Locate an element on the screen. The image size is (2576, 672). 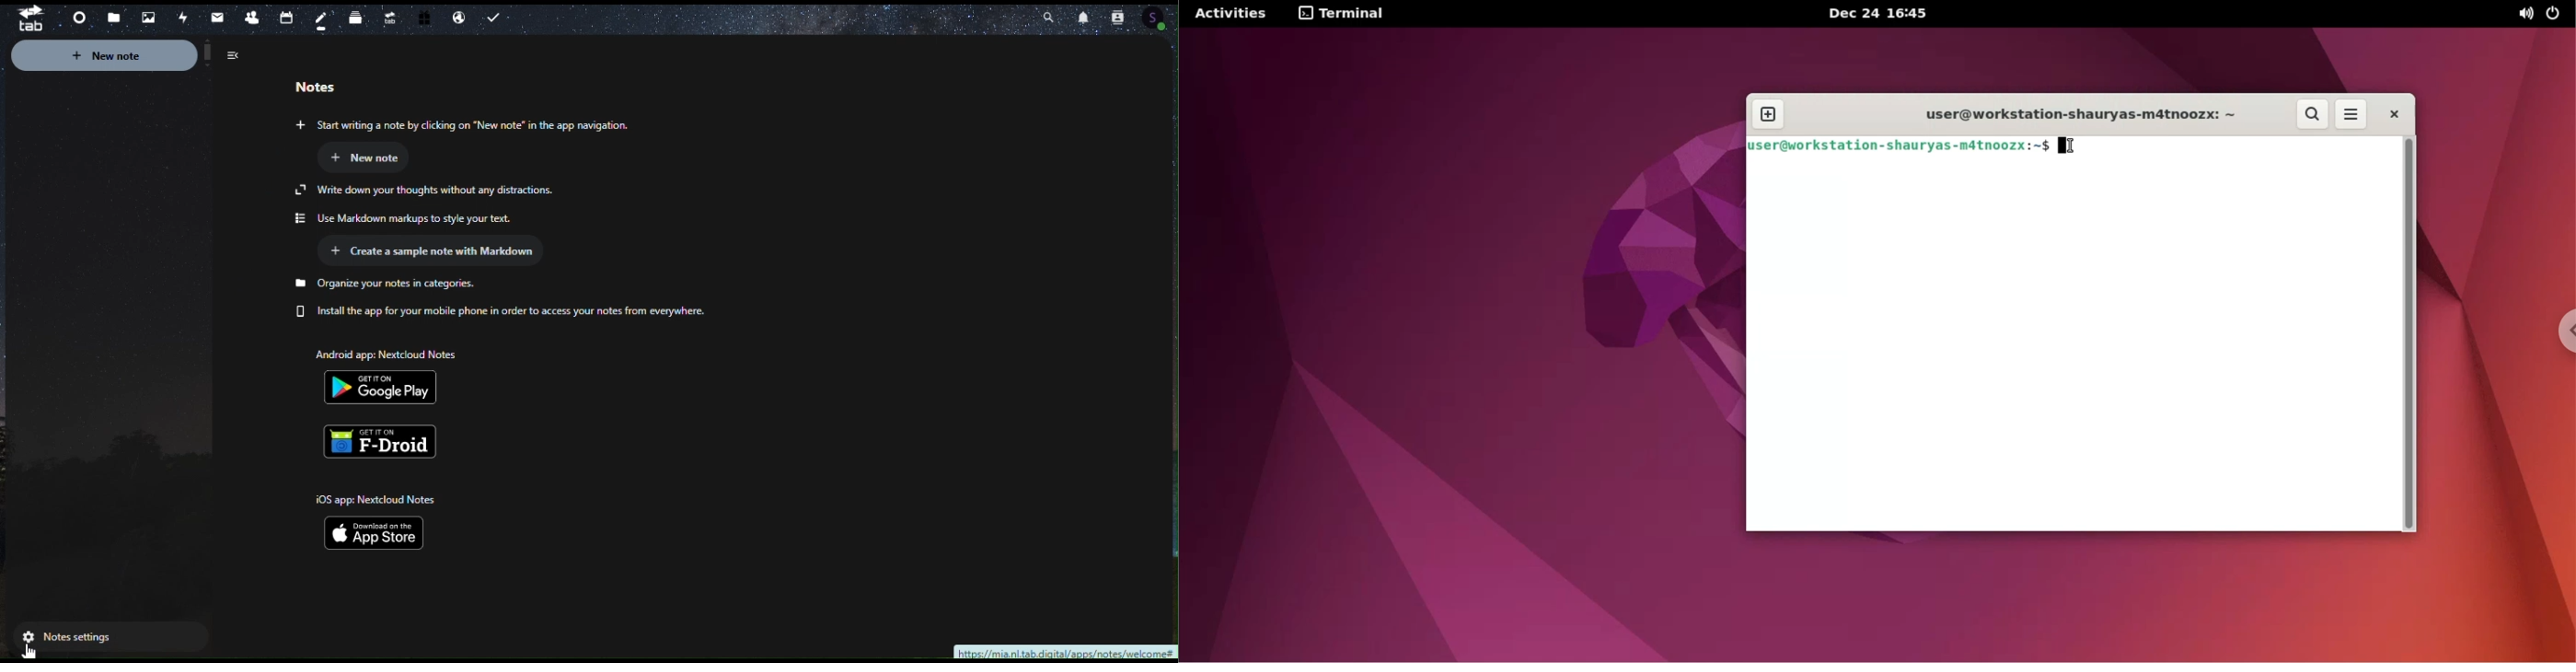
 is located at coordinates (368, 157).